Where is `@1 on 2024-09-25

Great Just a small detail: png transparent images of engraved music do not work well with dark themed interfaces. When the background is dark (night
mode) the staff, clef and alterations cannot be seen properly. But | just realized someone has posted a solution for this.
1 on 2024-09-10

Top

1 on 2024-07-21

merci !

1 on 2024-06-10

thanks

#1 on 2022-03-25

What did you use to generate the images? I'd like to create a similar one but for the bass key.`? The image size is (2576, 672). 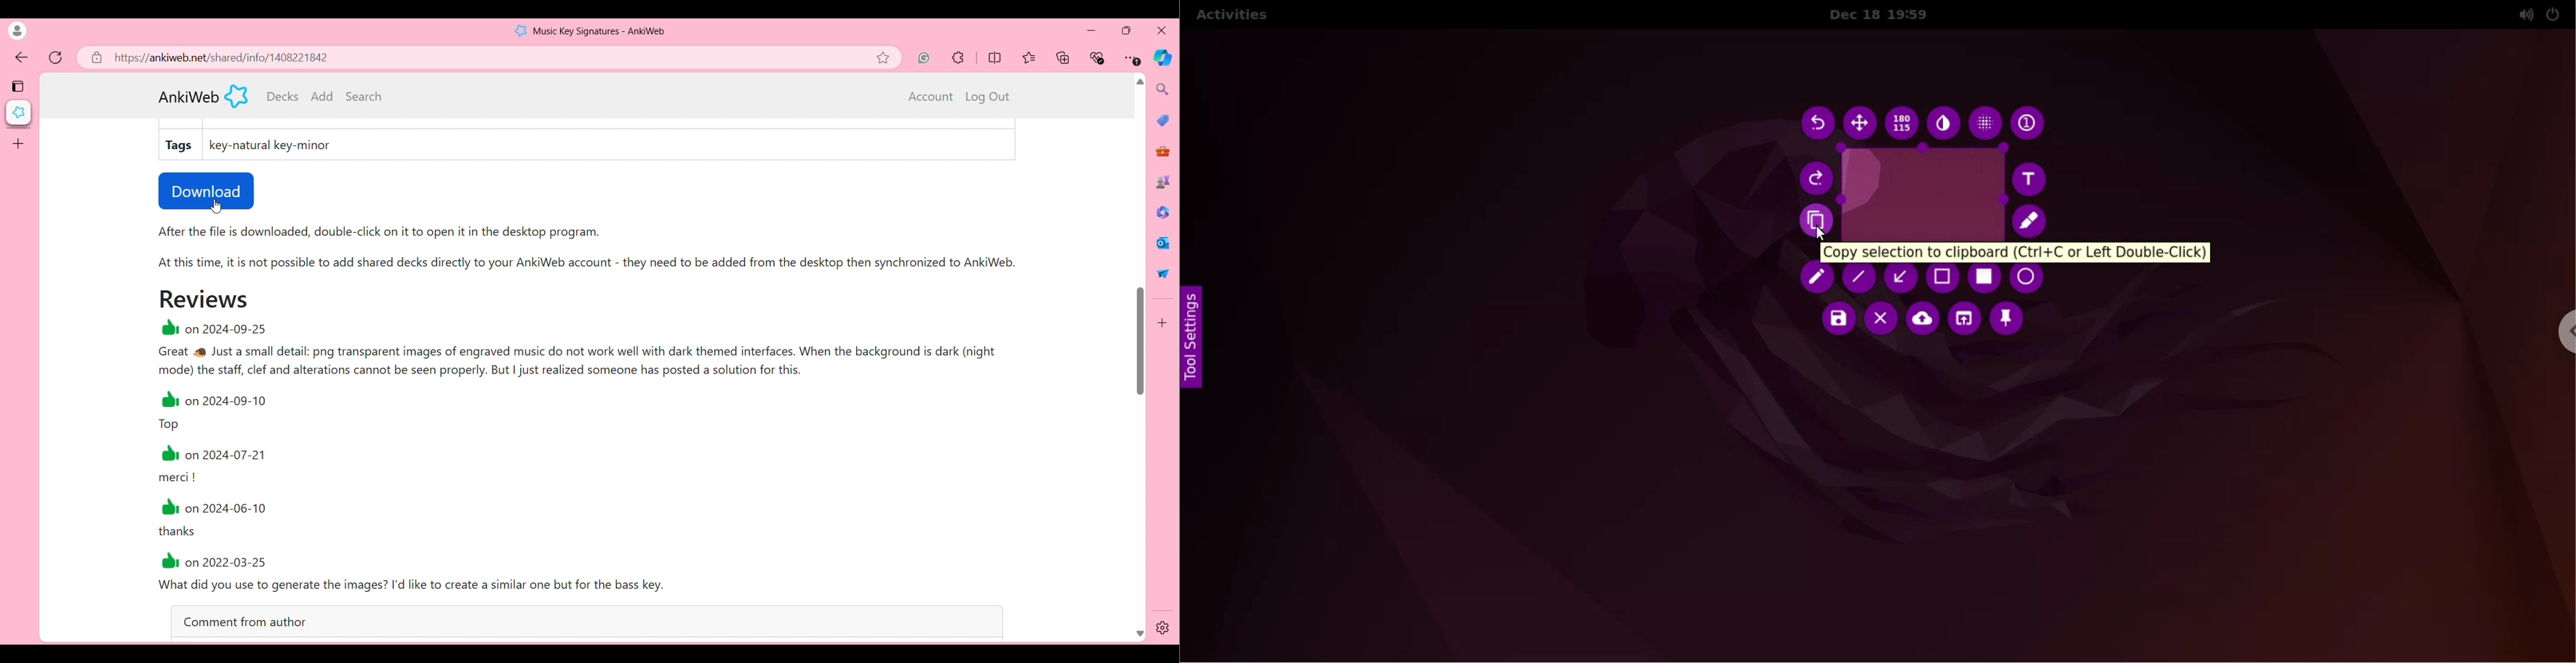
@1 on 2024-09-25

Great Just a small detail: png transparent images of engraved music do not work well with dark themed interfaces. When the background is dark (night
mode) the staff, clef and alterations cannot be seen properly. But | just realized someone has posted a solution for this.
1 on 2024-09-10

Top

1 on 2024-07-21

merci !

1 on 2024-06-10

thanks

#1 on 2022-03-25

What did you use to generate the images? I'd like to create a similar one but for the bass key. is located at coordinates (606, 459).